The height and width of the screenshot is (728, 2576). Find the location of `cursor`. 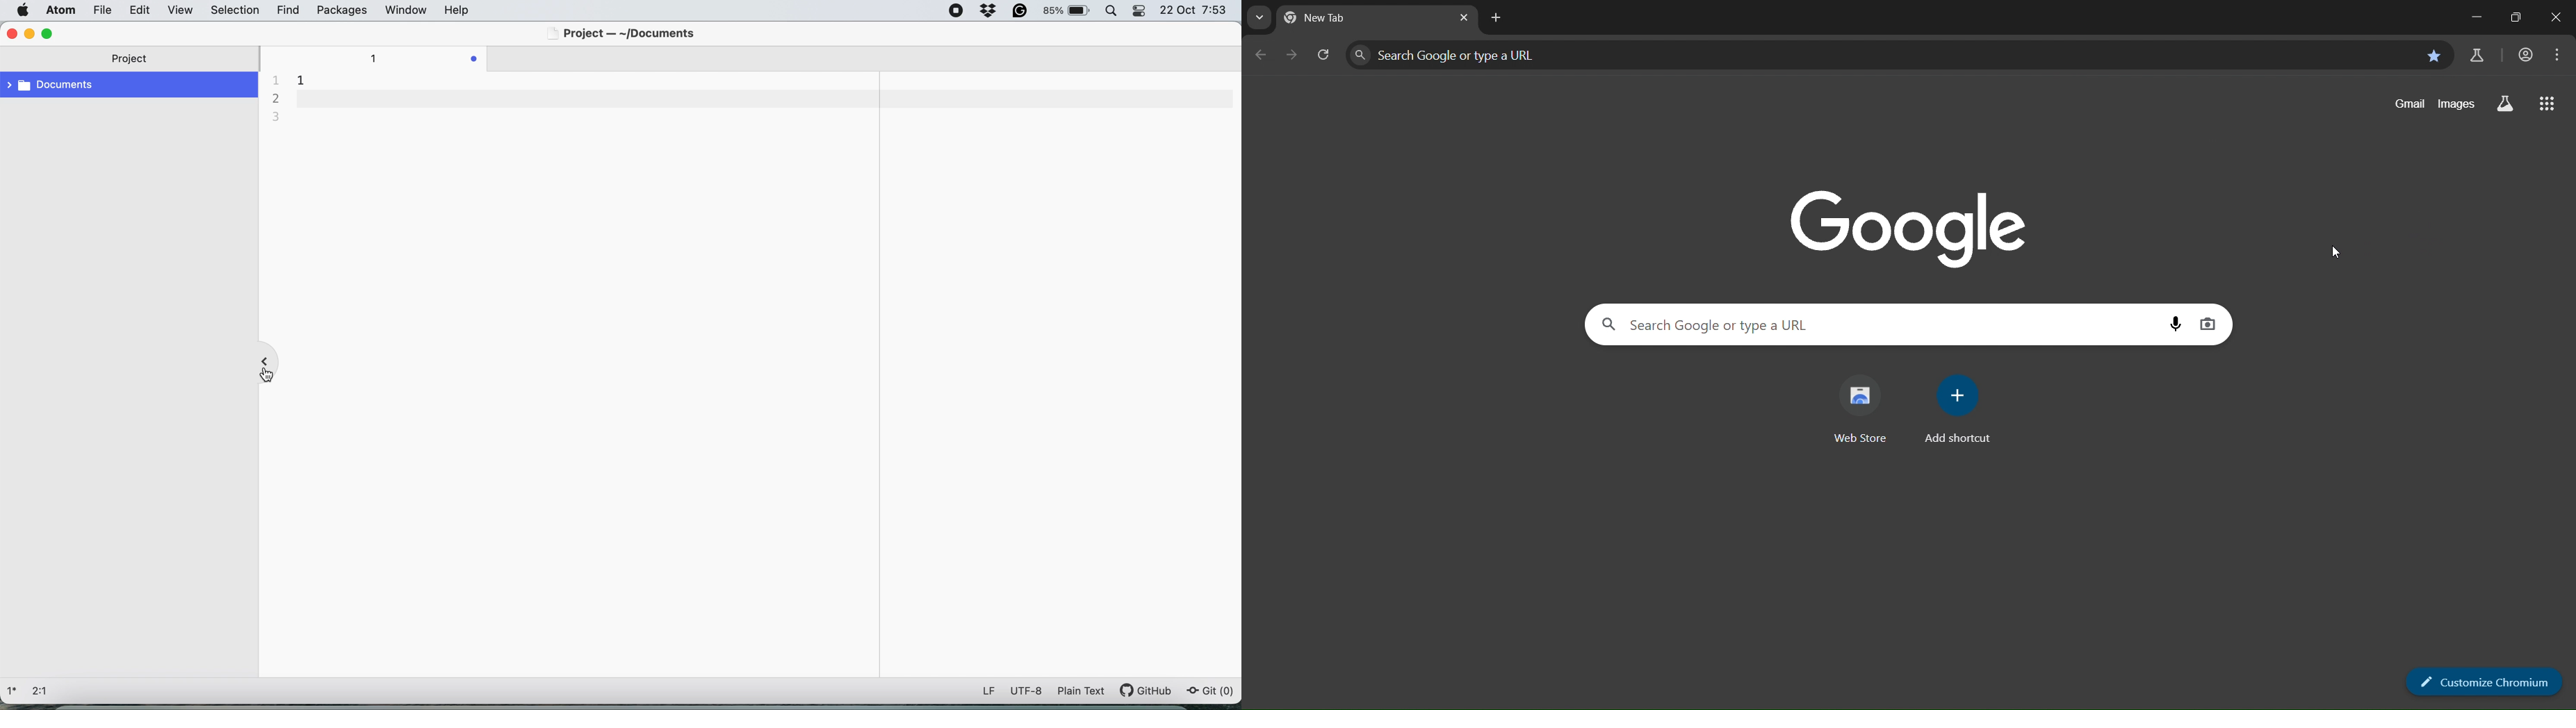

cursor is located at coordinates (2334, 254).